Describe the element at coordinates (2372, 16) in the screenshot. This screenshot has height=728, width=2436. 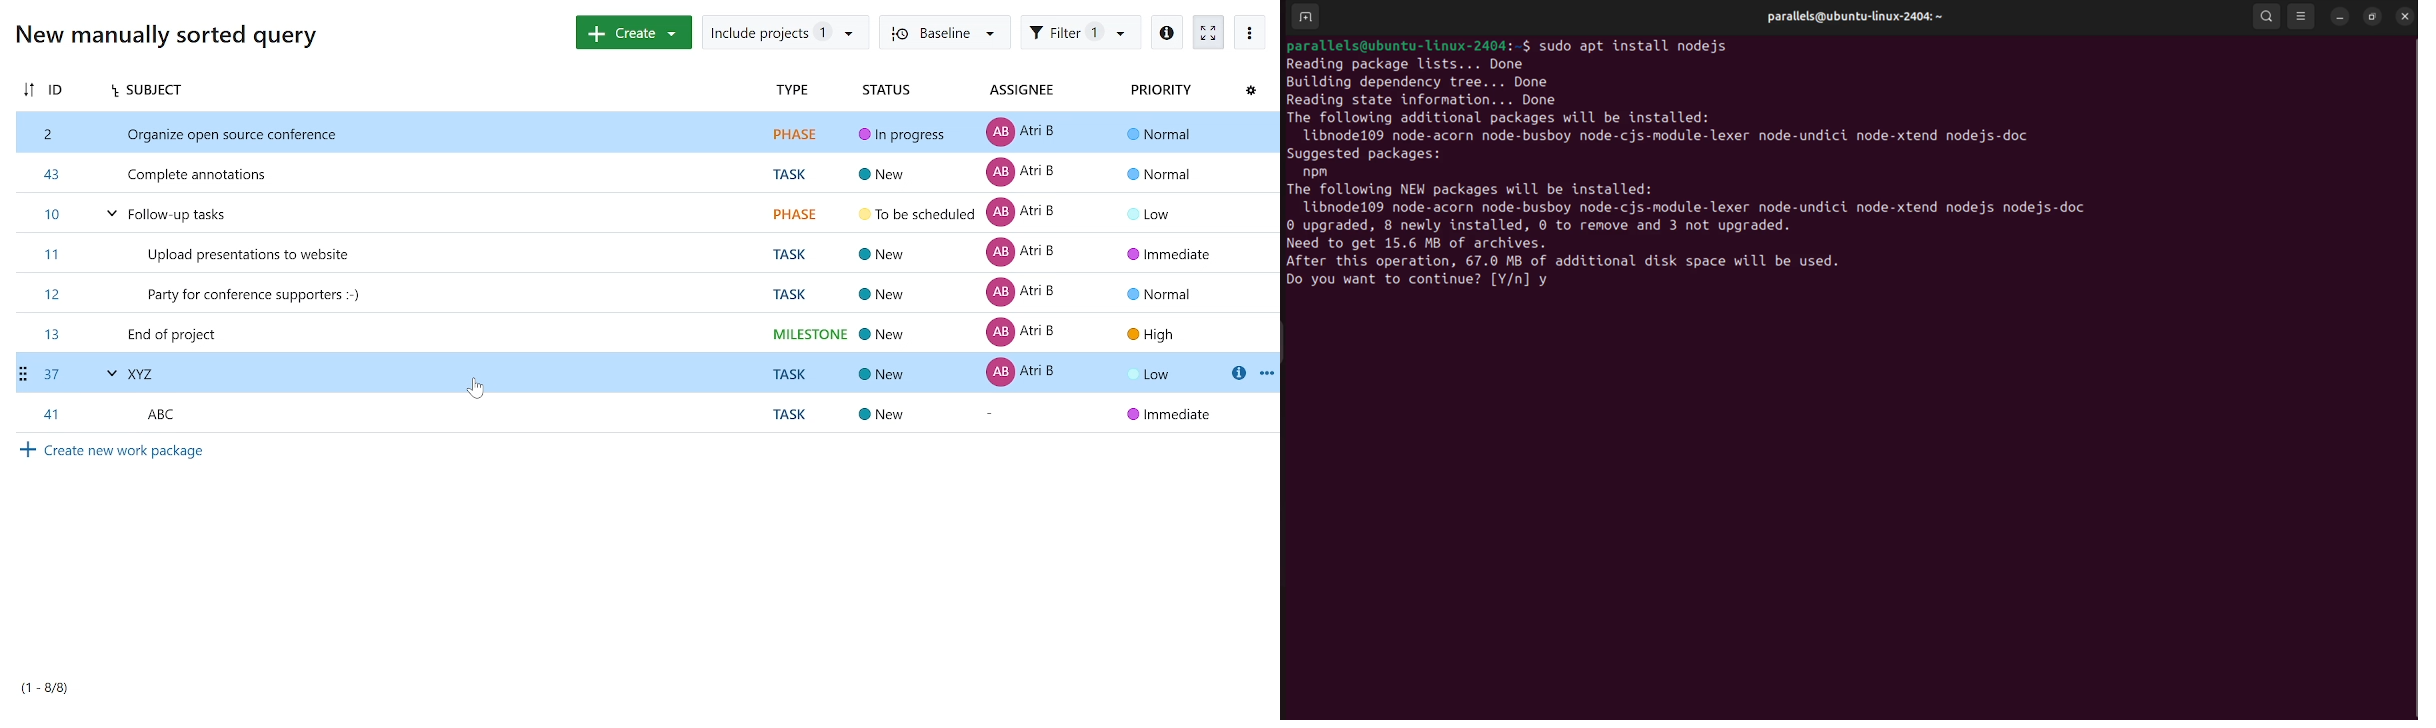
I see `resize` at that location.